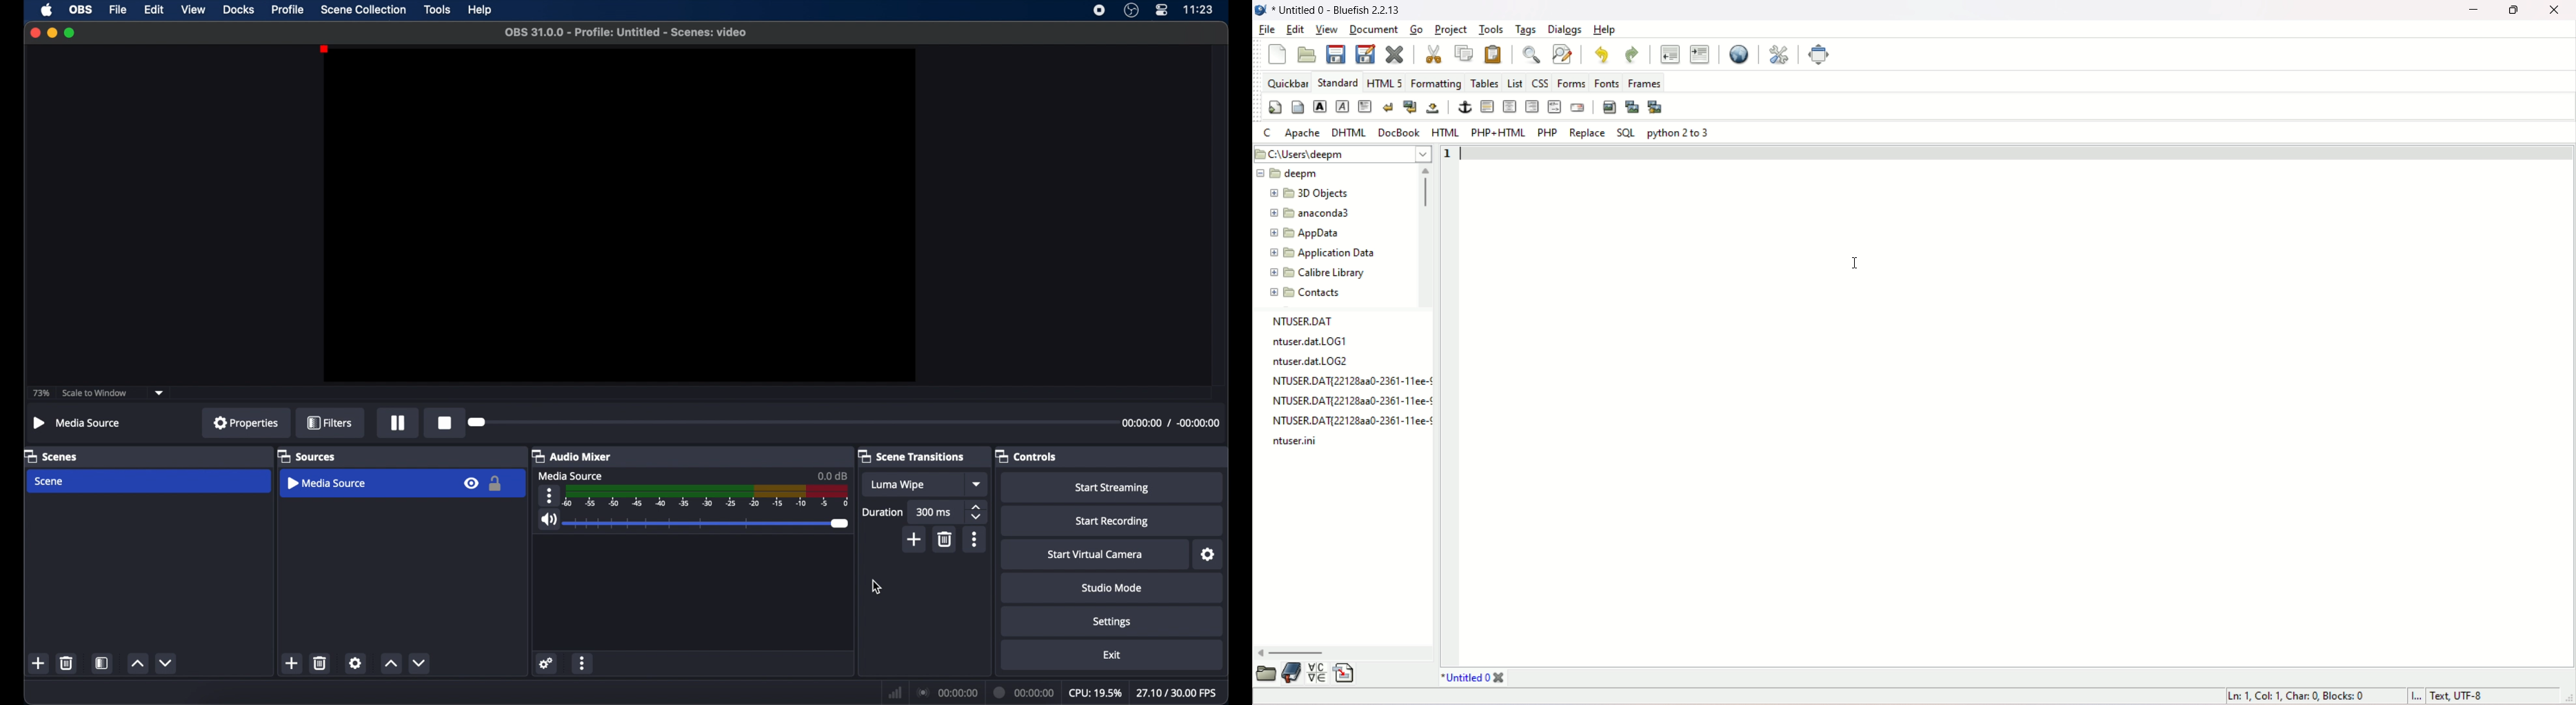 The image size is (2576, 728). What do you see at coordinates (1463, 54) in the screenshot?
I see `copy` at bounding box center [1463, 54].